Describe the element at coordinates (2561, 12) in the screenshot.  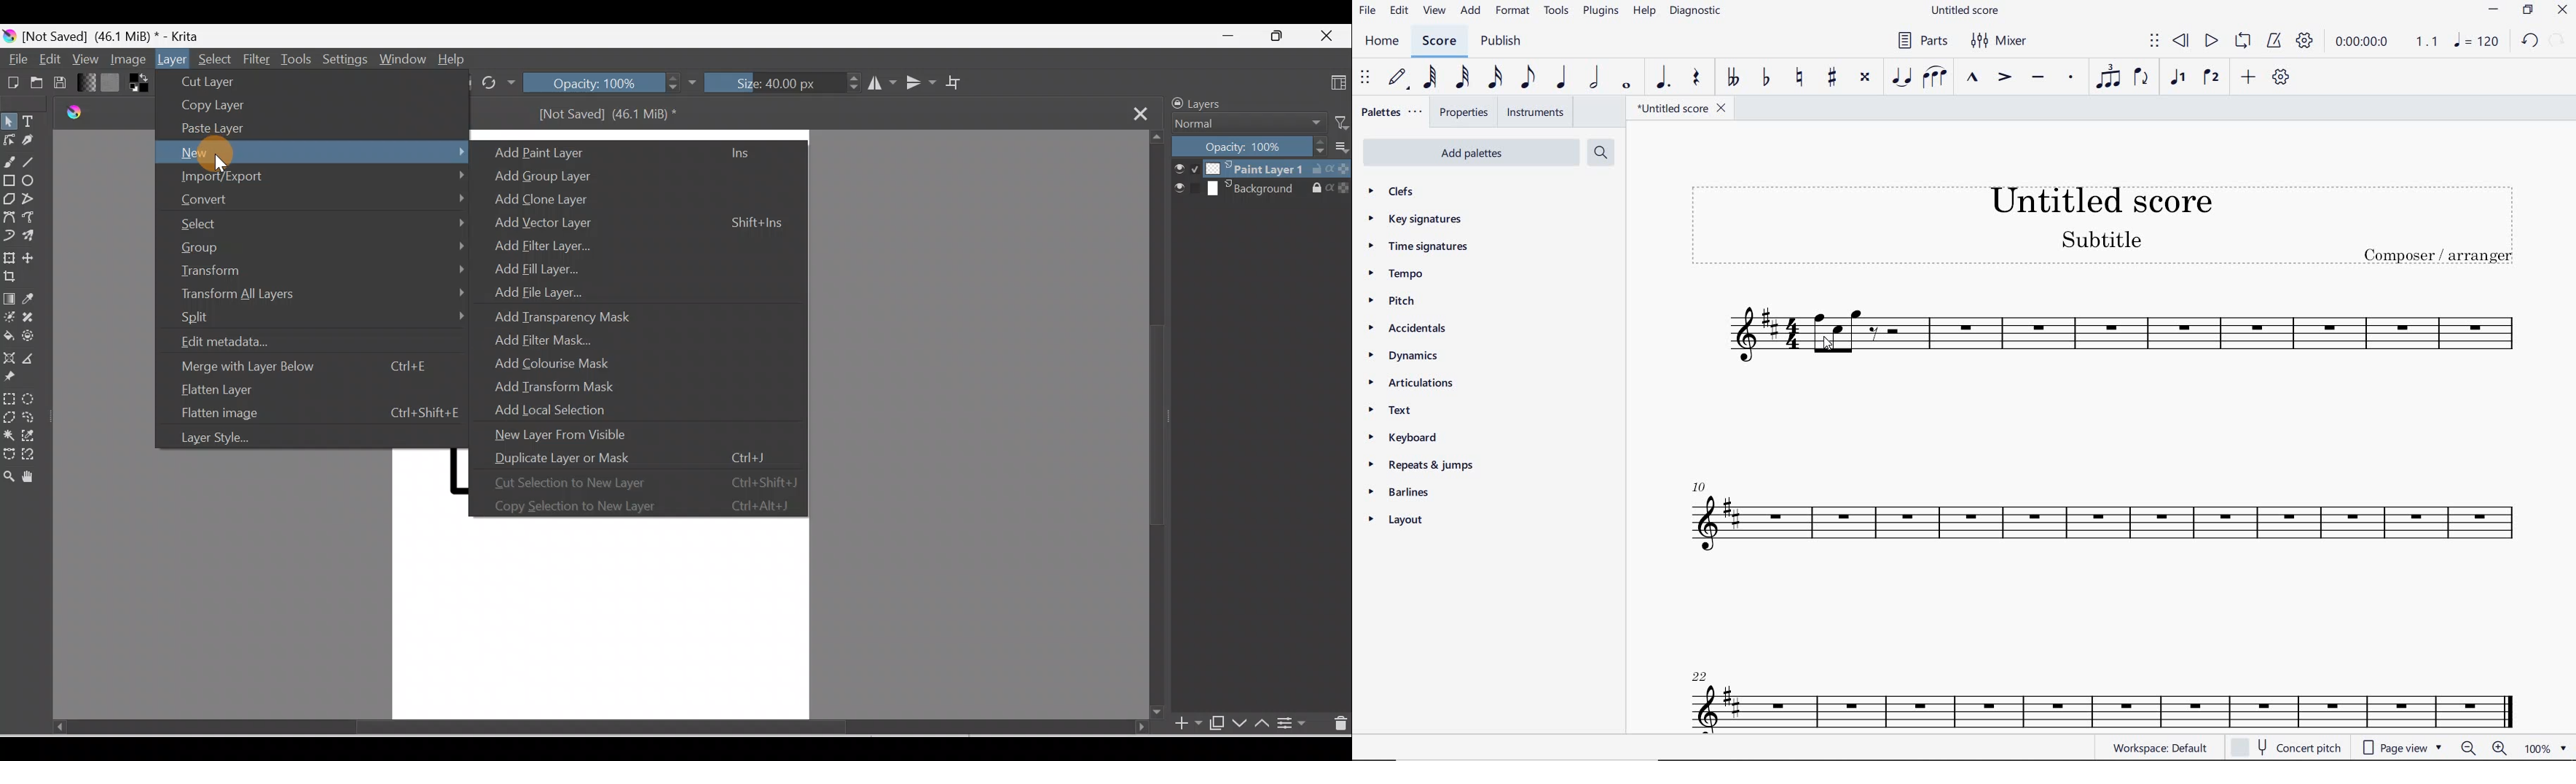
I see `CLOSE` at that location.